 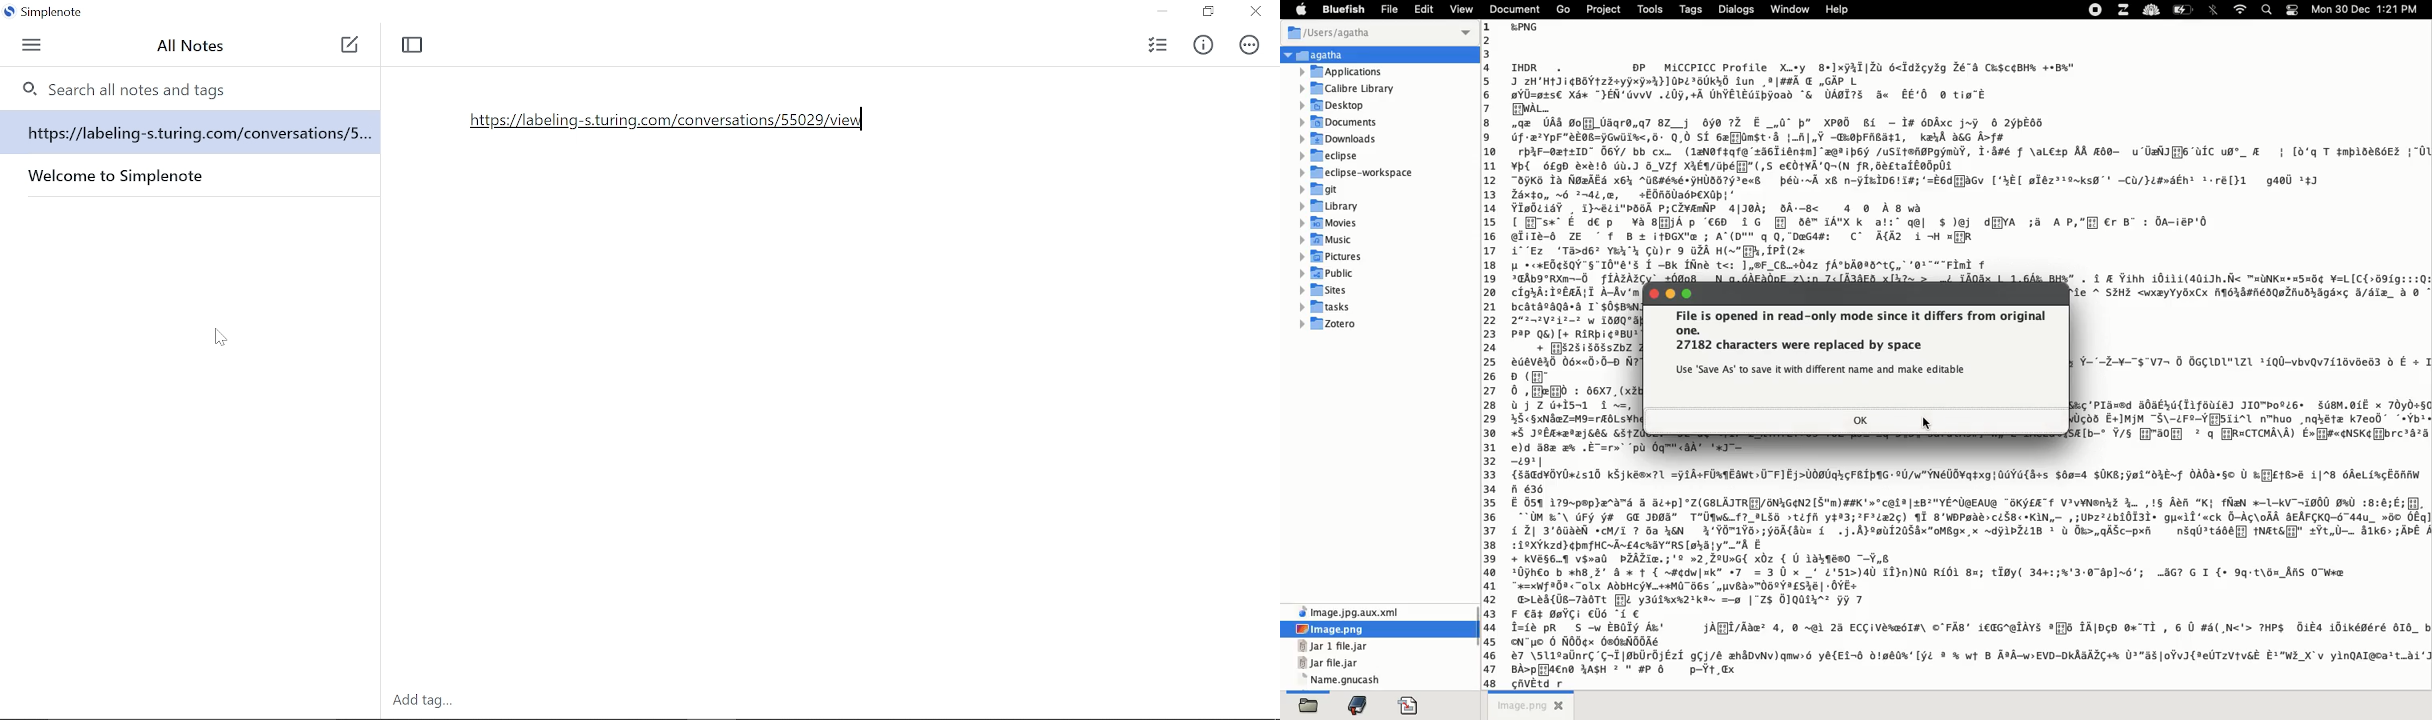 I want to click on Welcome to Simplenote, so click(x=137, y=176).